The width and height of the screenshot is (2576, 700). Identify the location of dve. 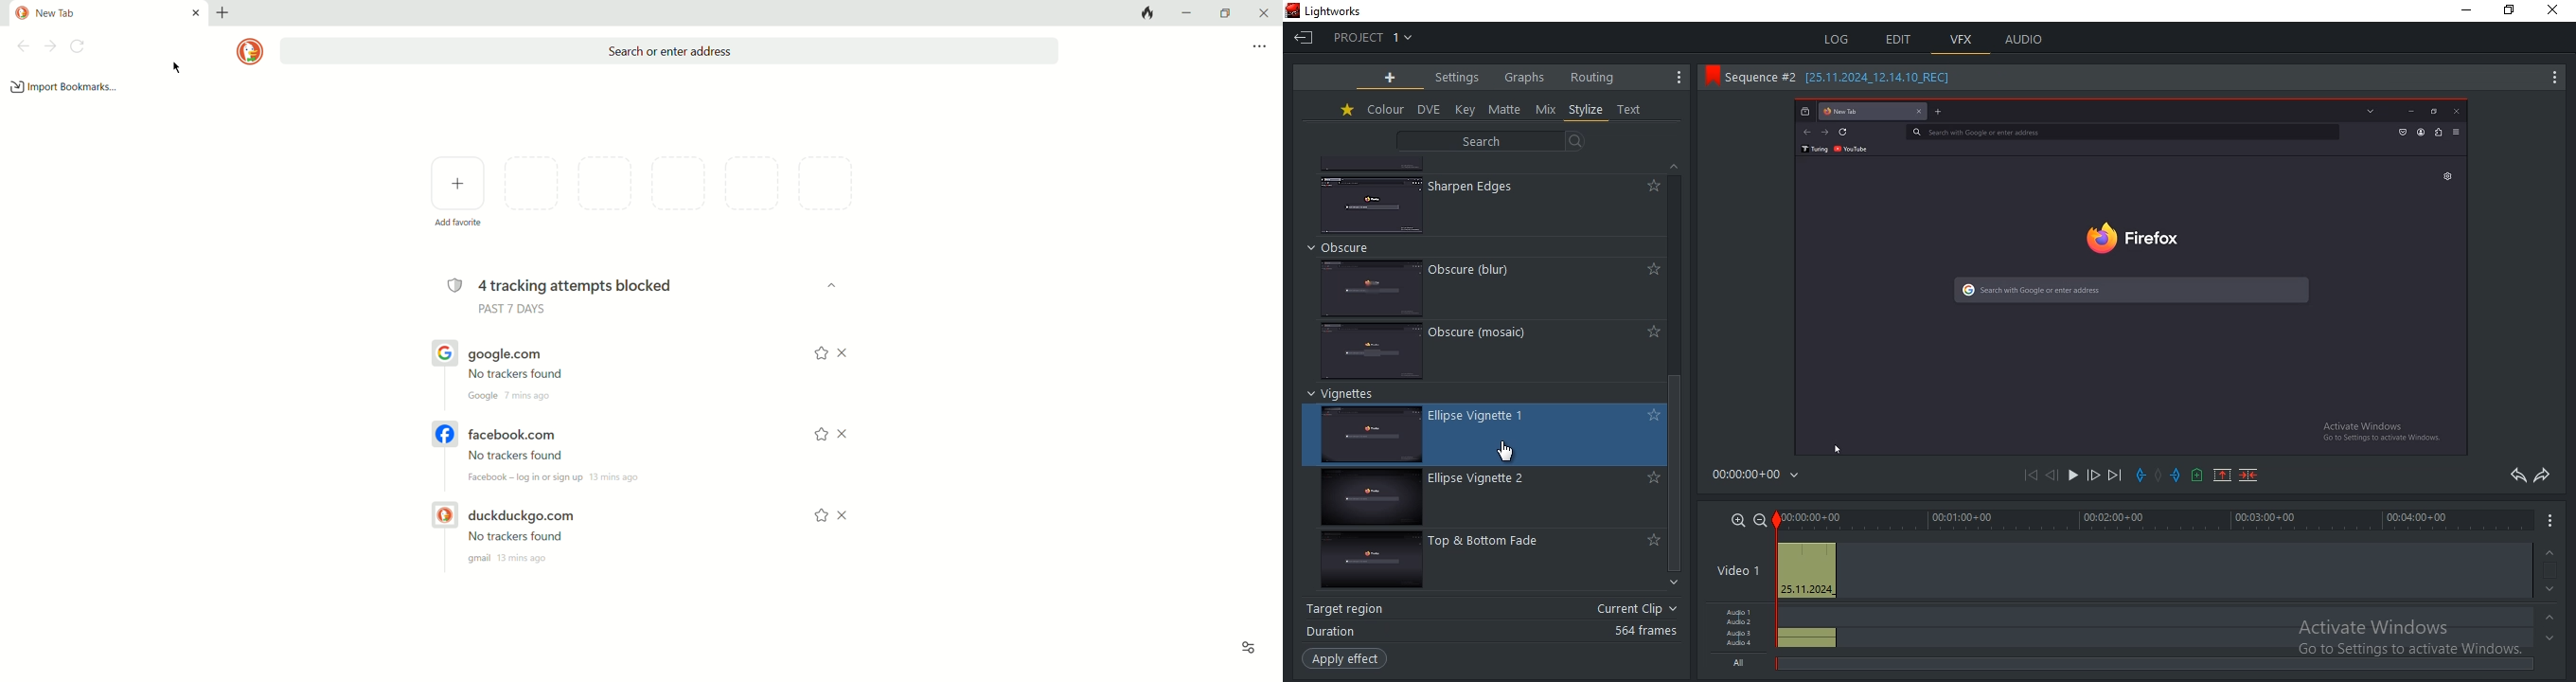
(1428, 110).